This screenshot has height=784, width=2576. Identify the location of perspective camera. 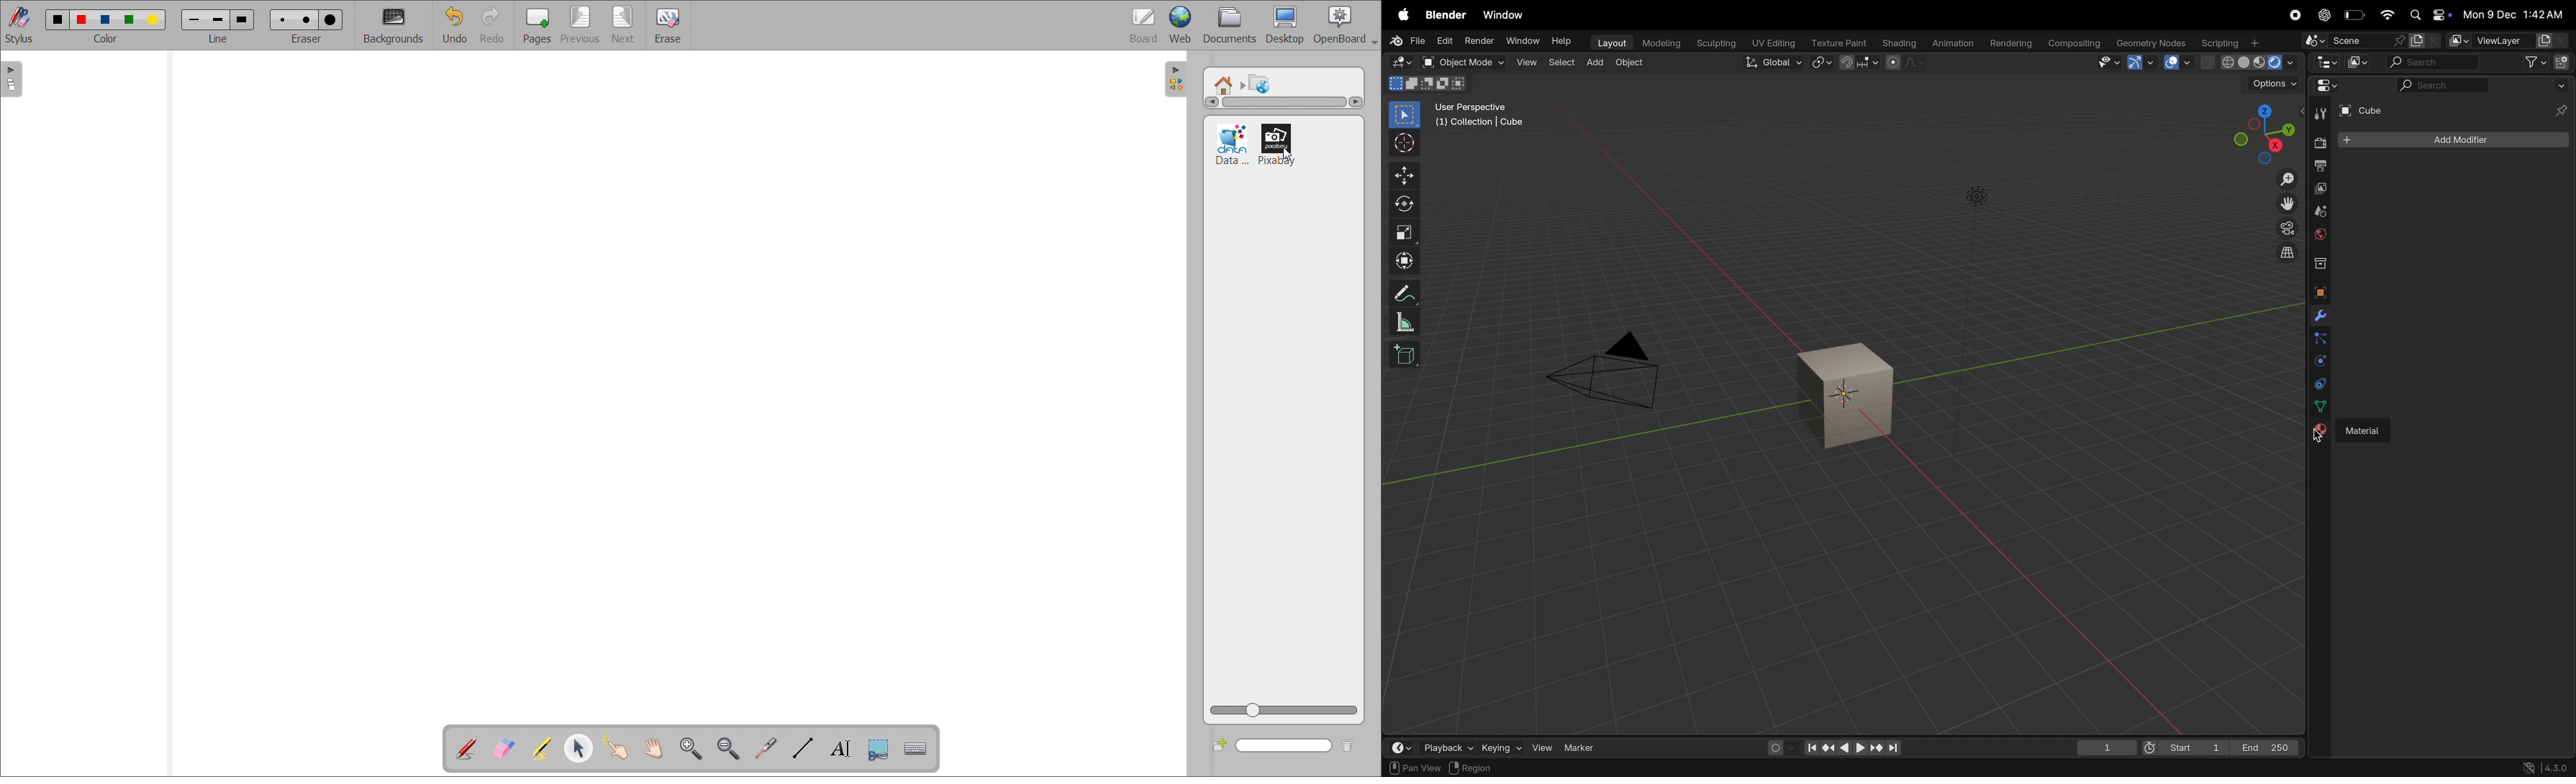
(1609, 373).